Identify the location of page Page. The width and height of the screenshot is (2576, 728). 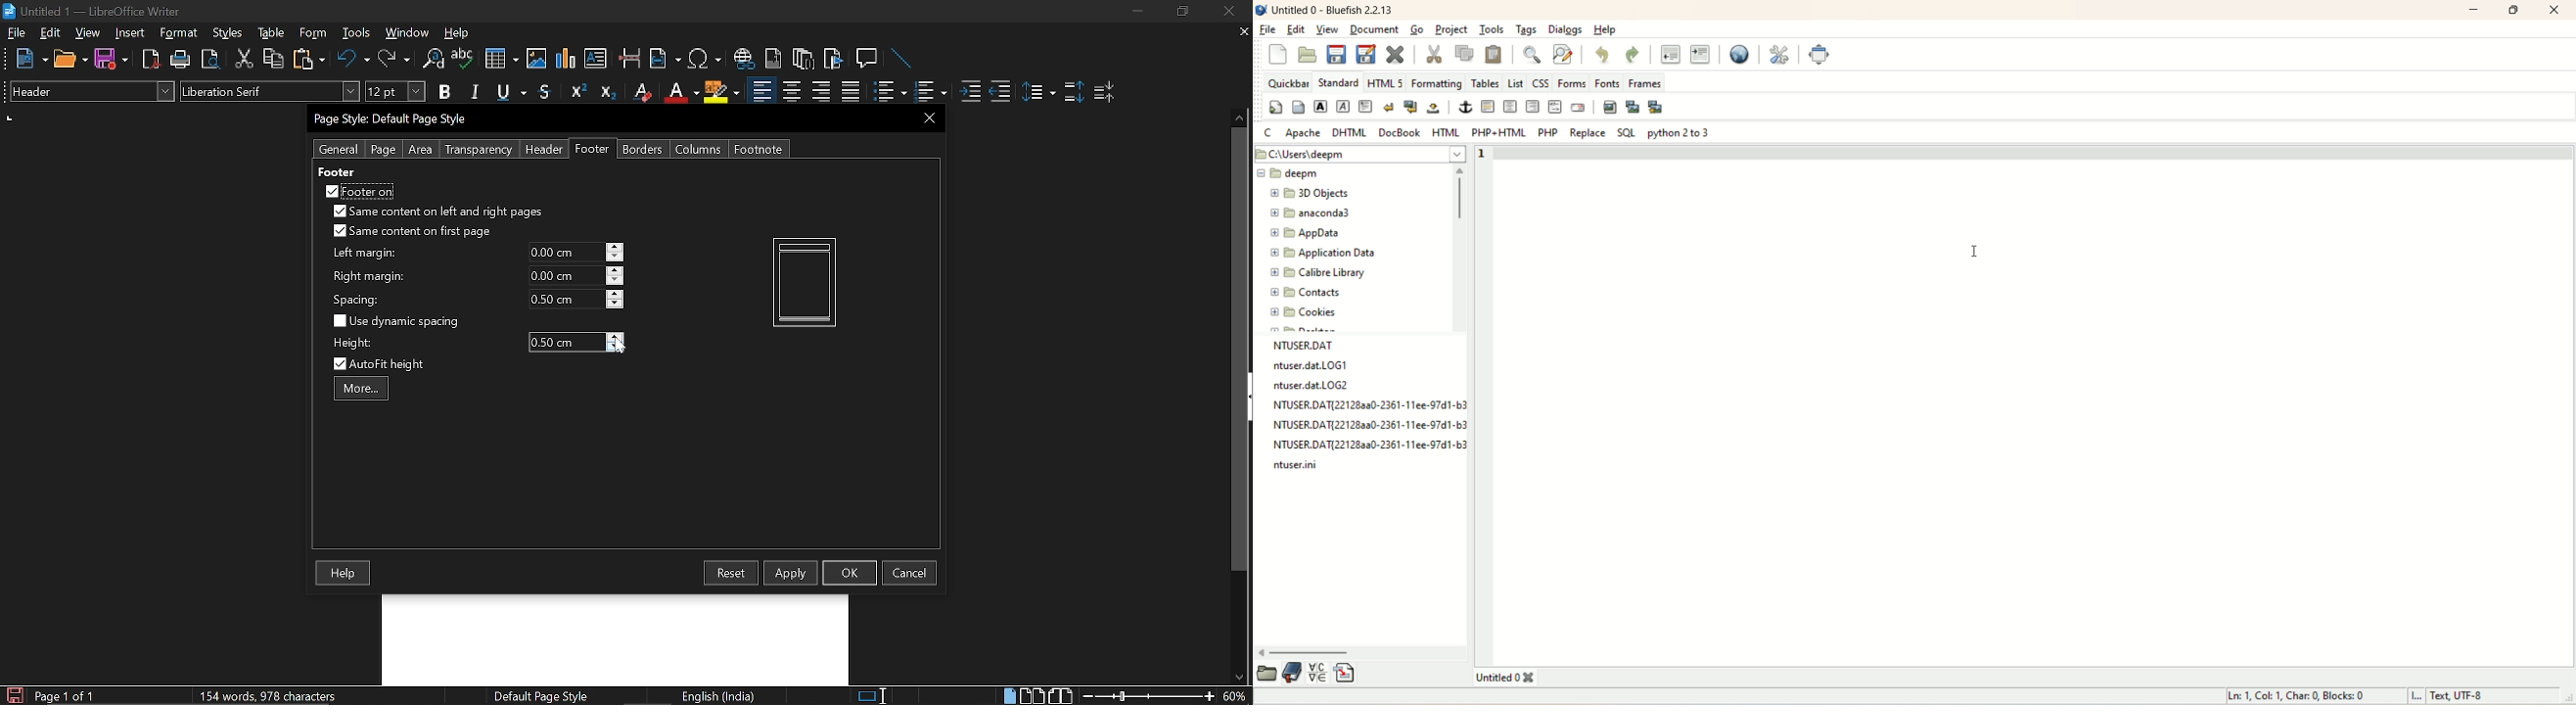
(383, 150).